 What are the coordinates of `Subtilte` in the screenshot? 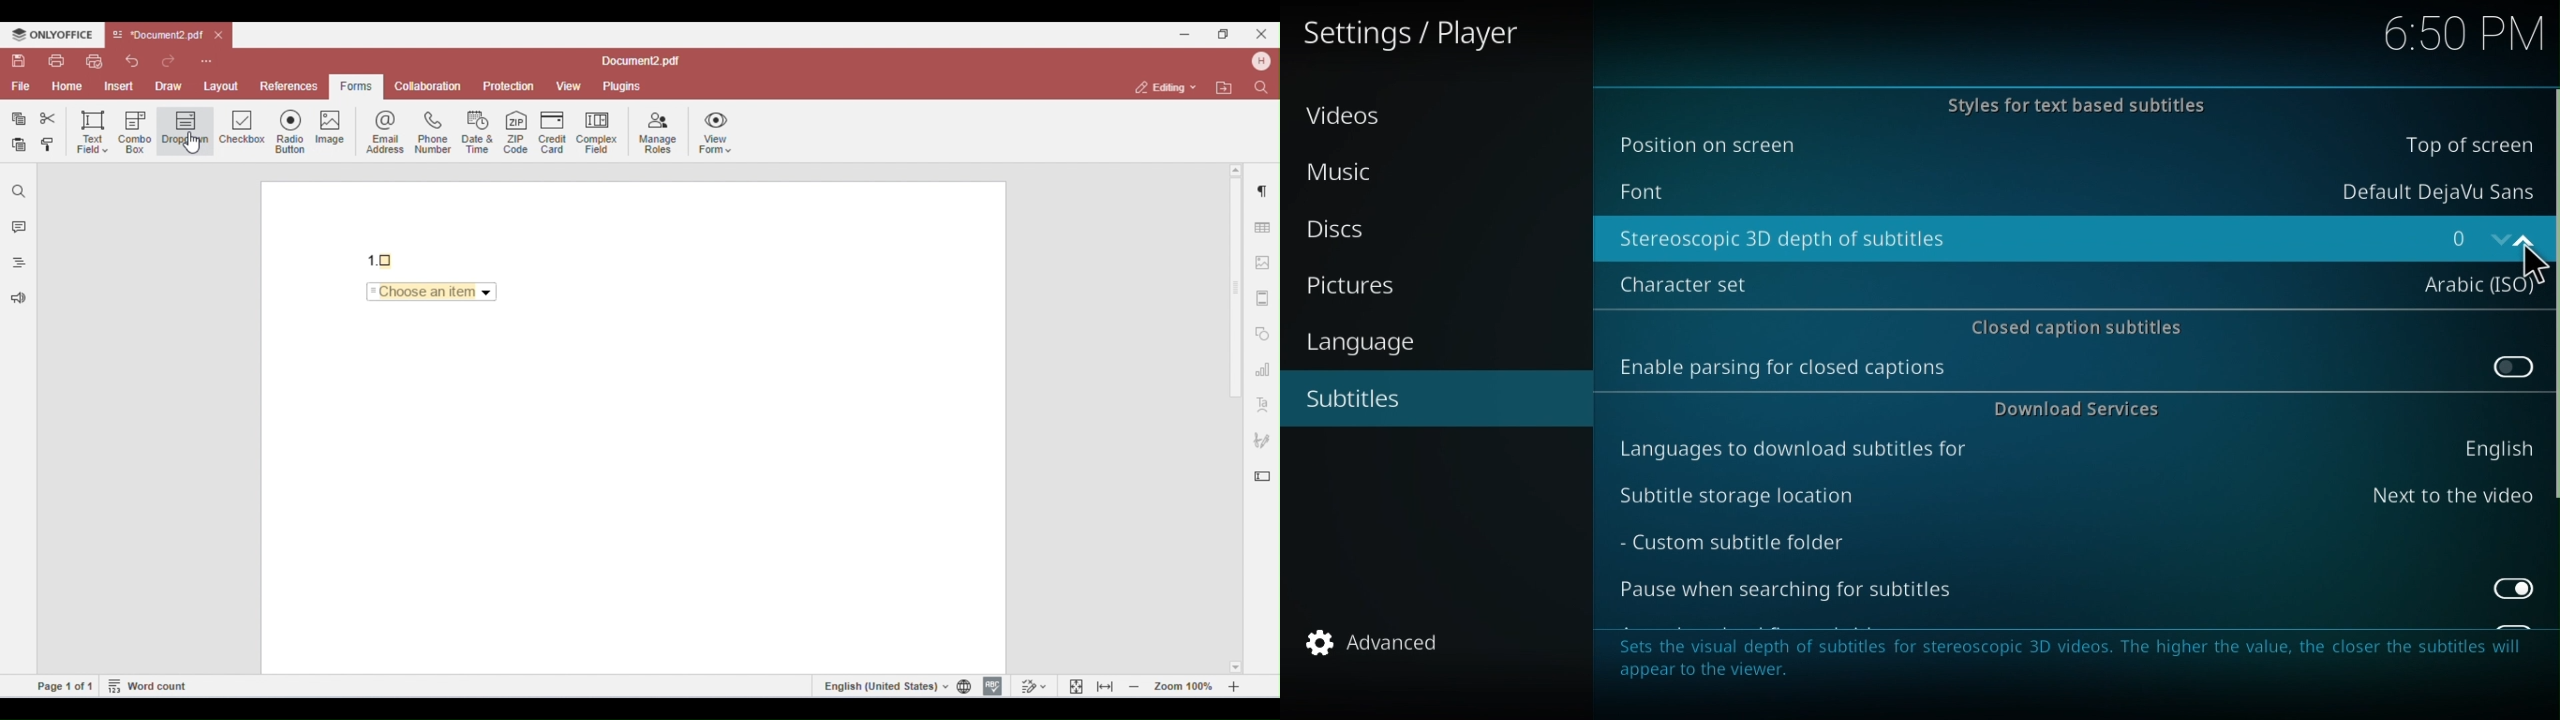 It's located at (1355, 400).